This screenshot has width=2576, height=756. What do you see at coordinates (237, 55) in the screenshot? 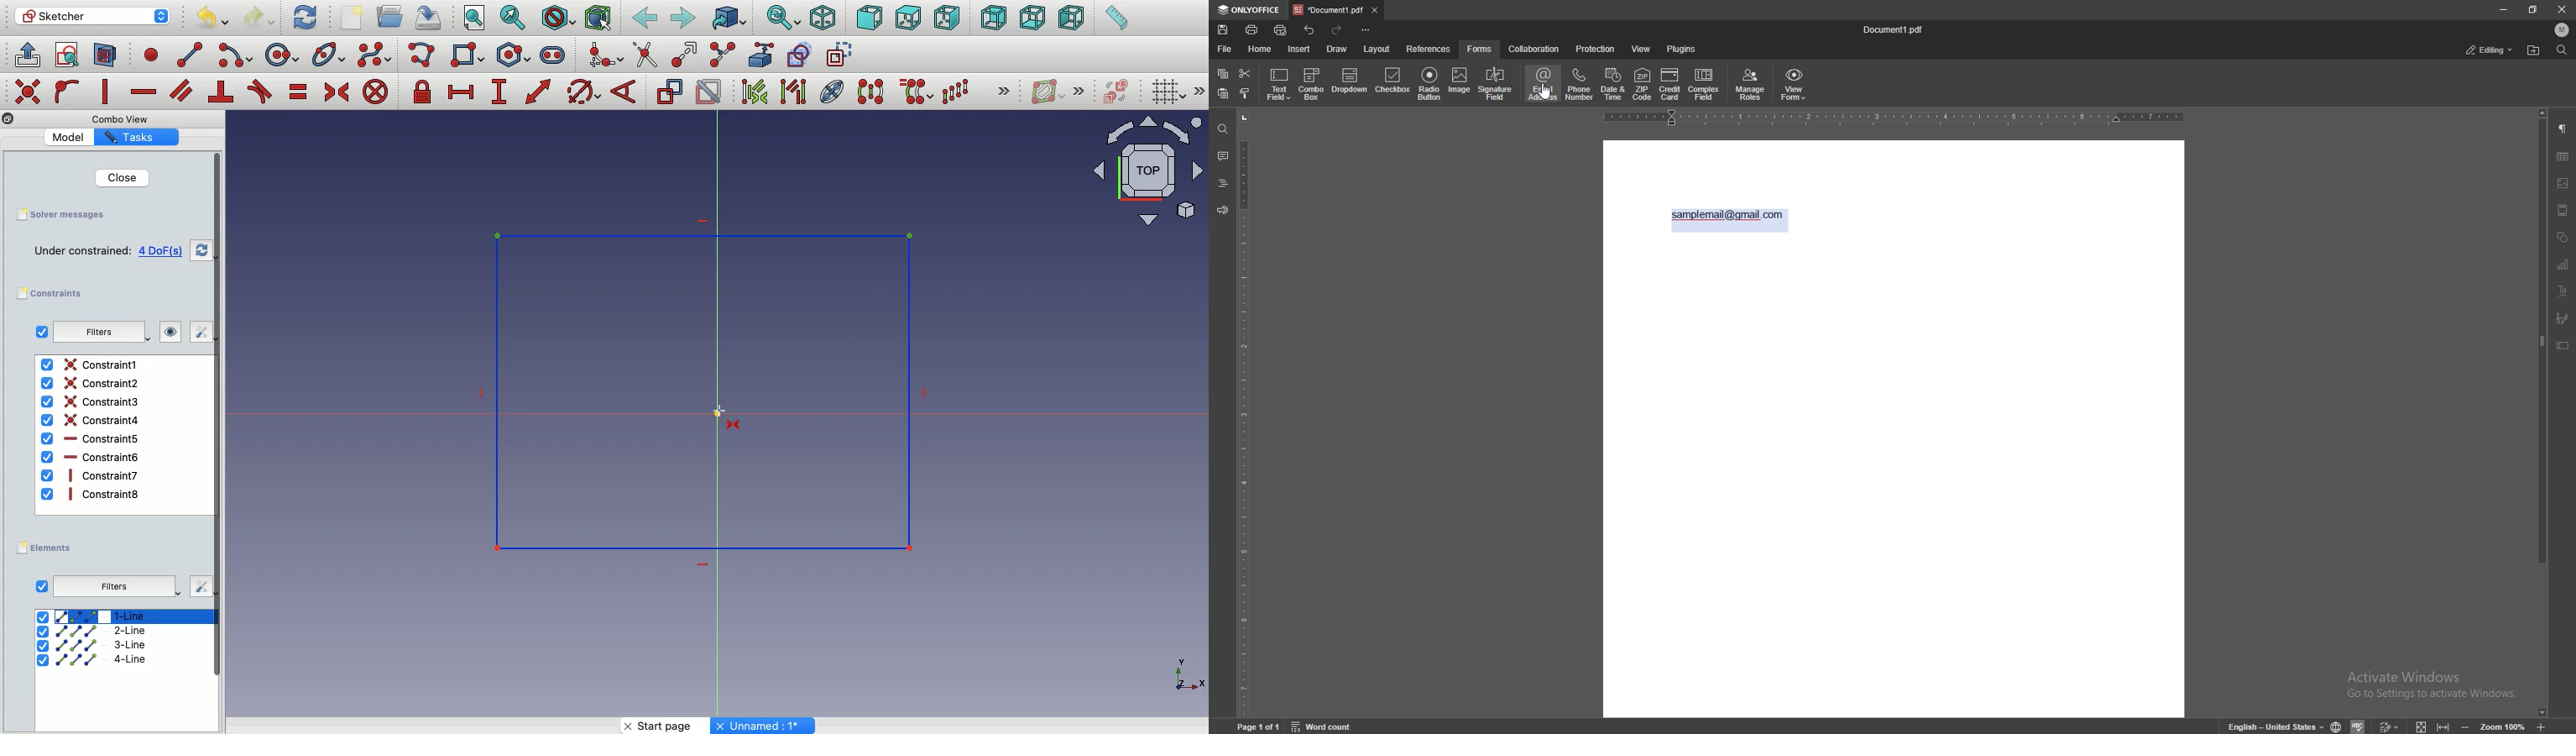
I see `arc` at bounding box center [237, 55].